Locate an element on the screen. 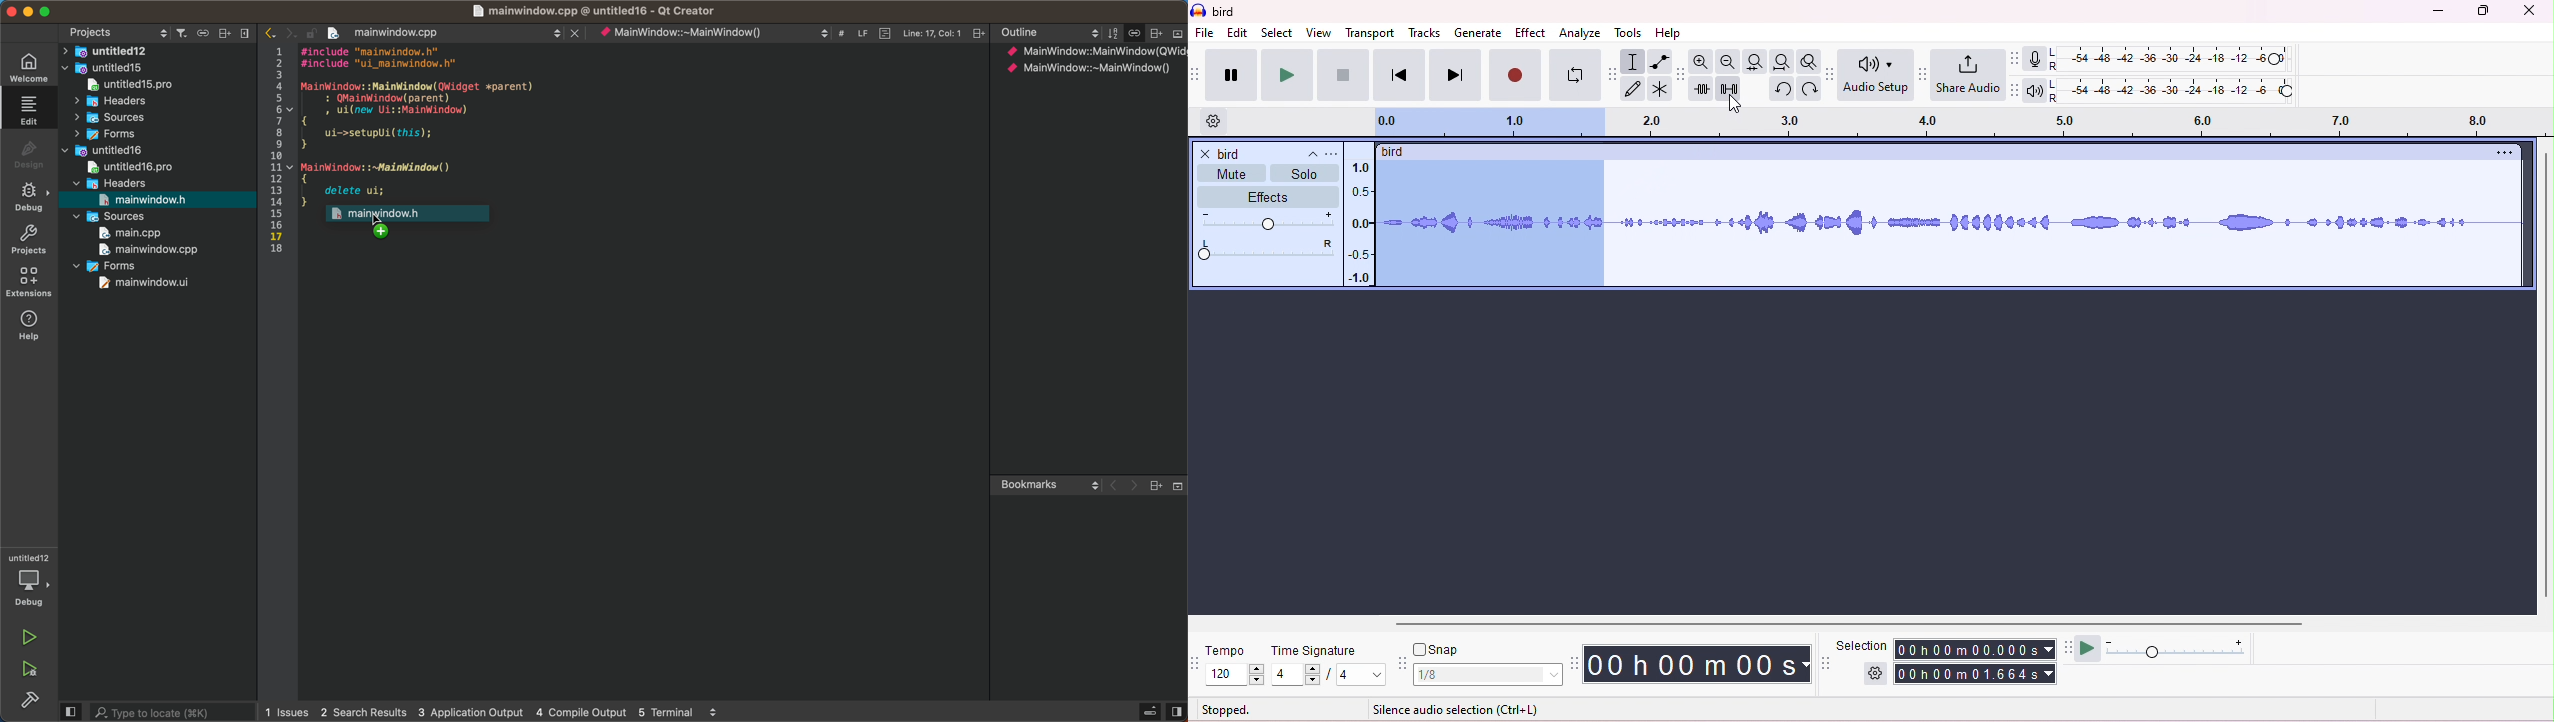  click and drag to select audio (snapping) (Esc to cancel) is located at coordinates (1515, 710).